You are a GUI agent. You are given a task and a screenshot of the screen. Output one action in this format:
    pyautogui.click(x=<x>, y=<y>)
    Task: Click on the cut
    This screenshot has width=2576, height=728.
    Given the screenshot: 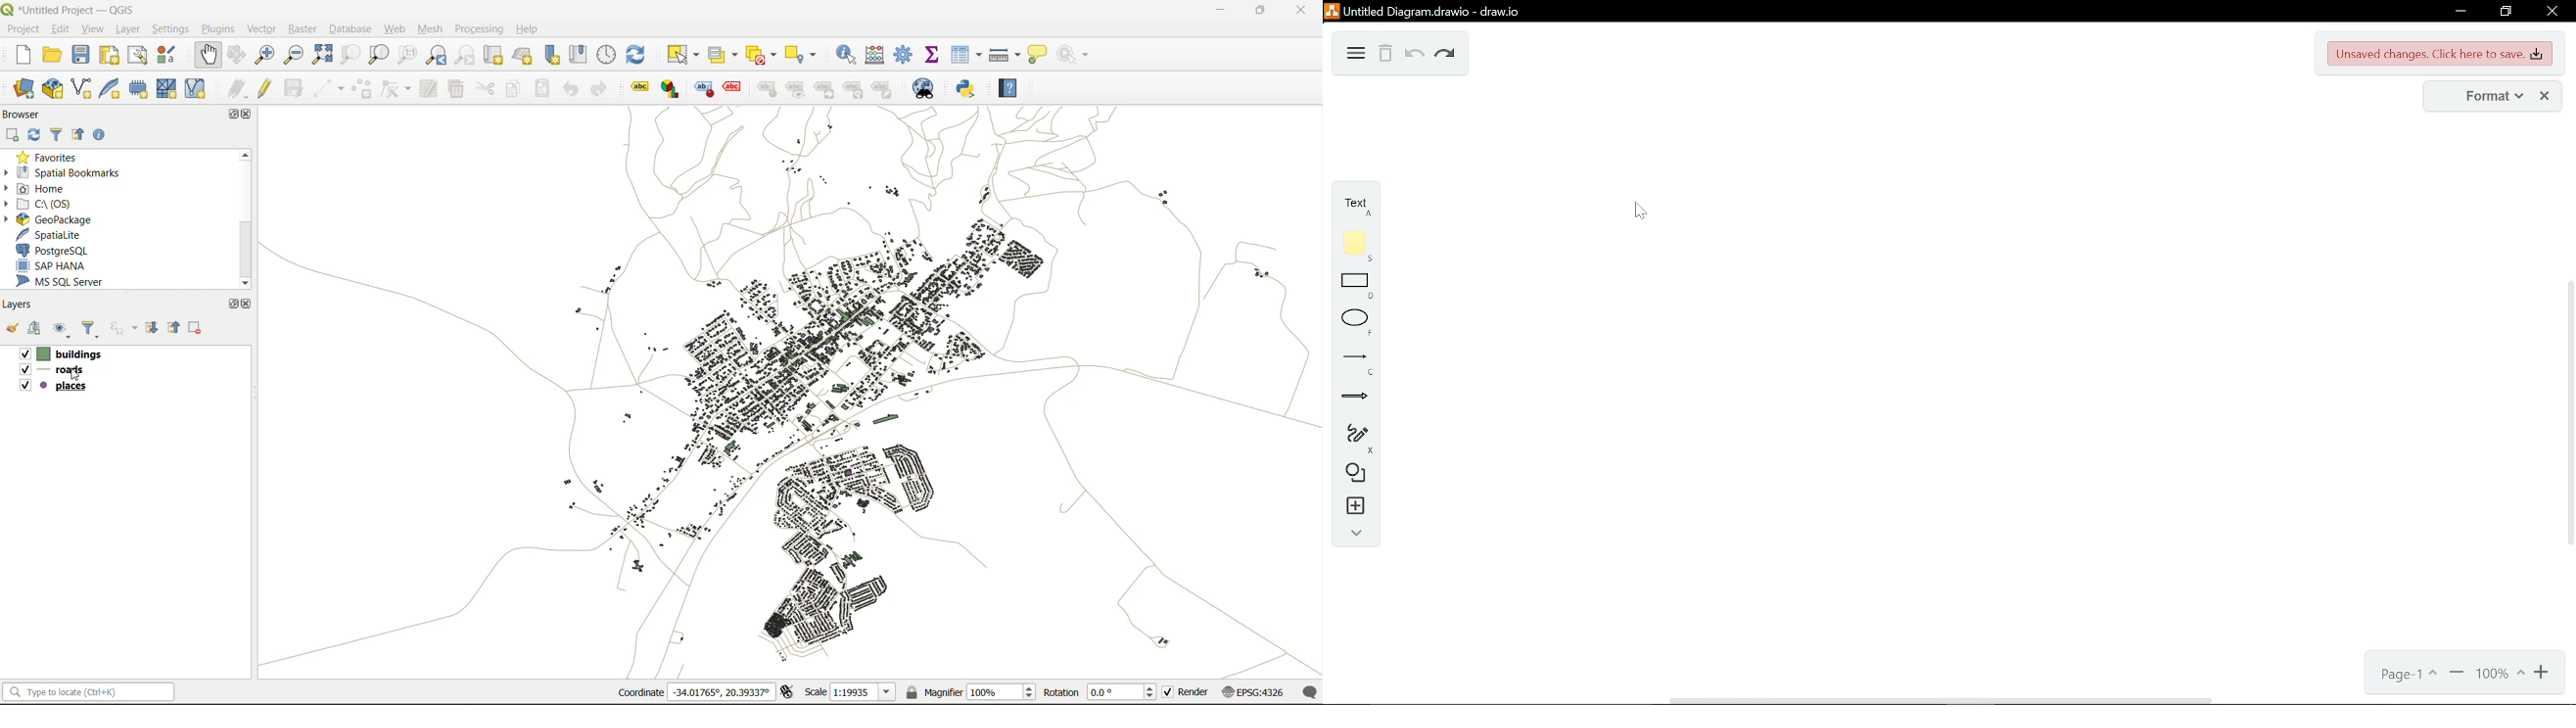 What is the action you would take?
    pyautogui.click(x=486, y=89)
    